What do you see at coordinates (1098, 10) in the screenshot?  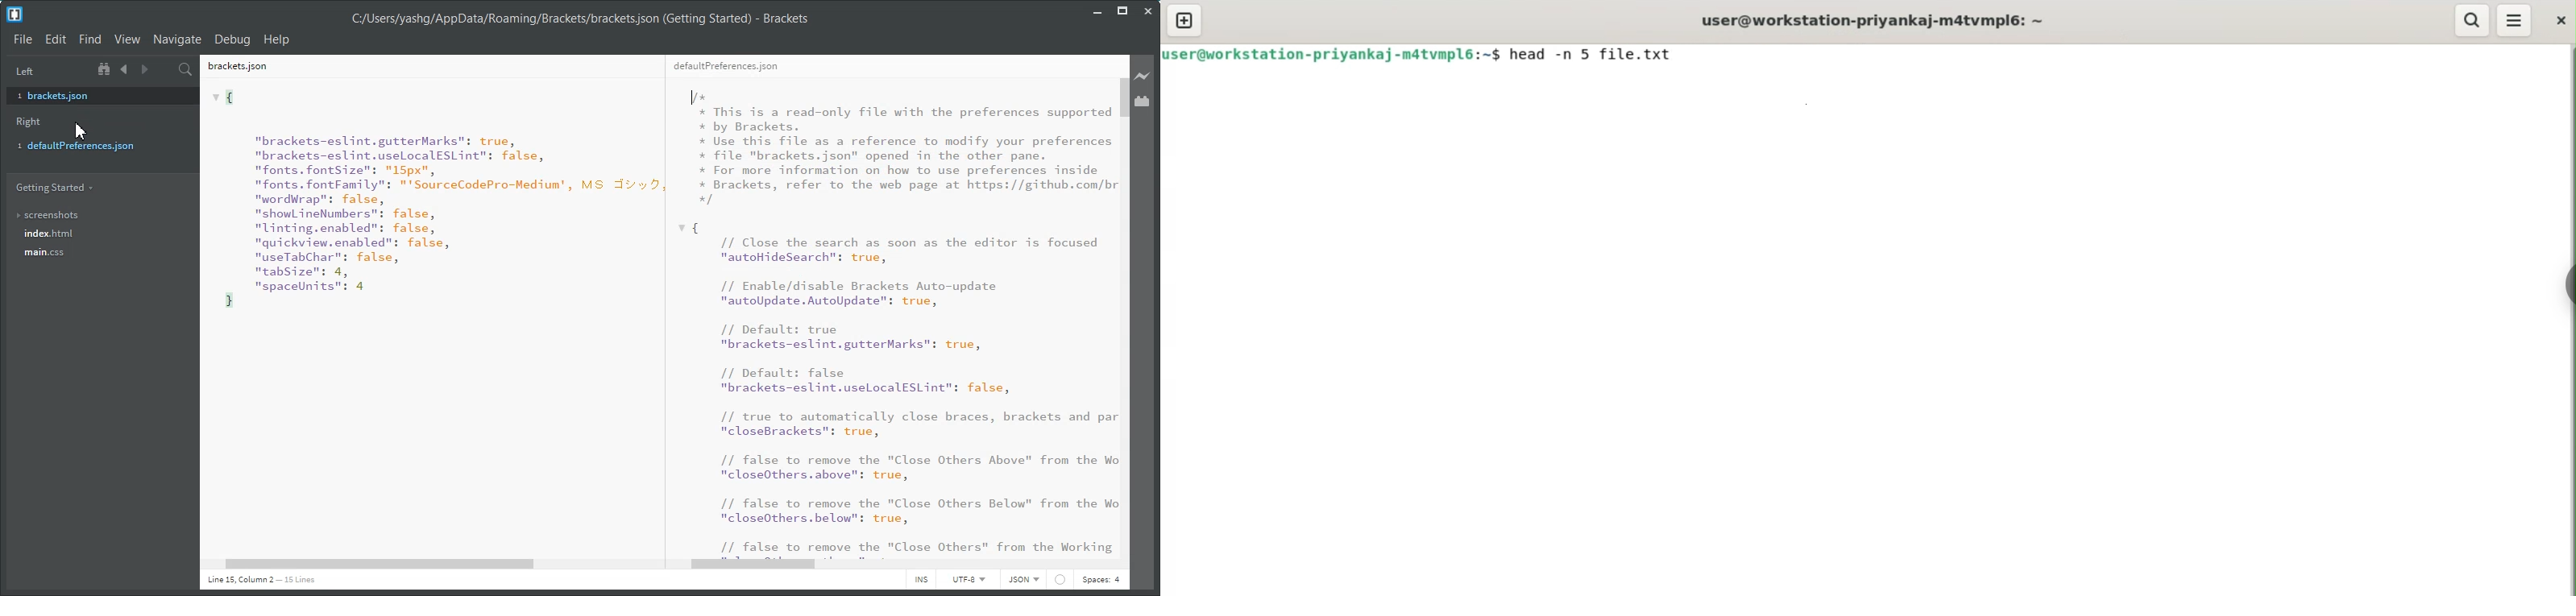 I see `Minimize` at bounding box center [1098, 10].